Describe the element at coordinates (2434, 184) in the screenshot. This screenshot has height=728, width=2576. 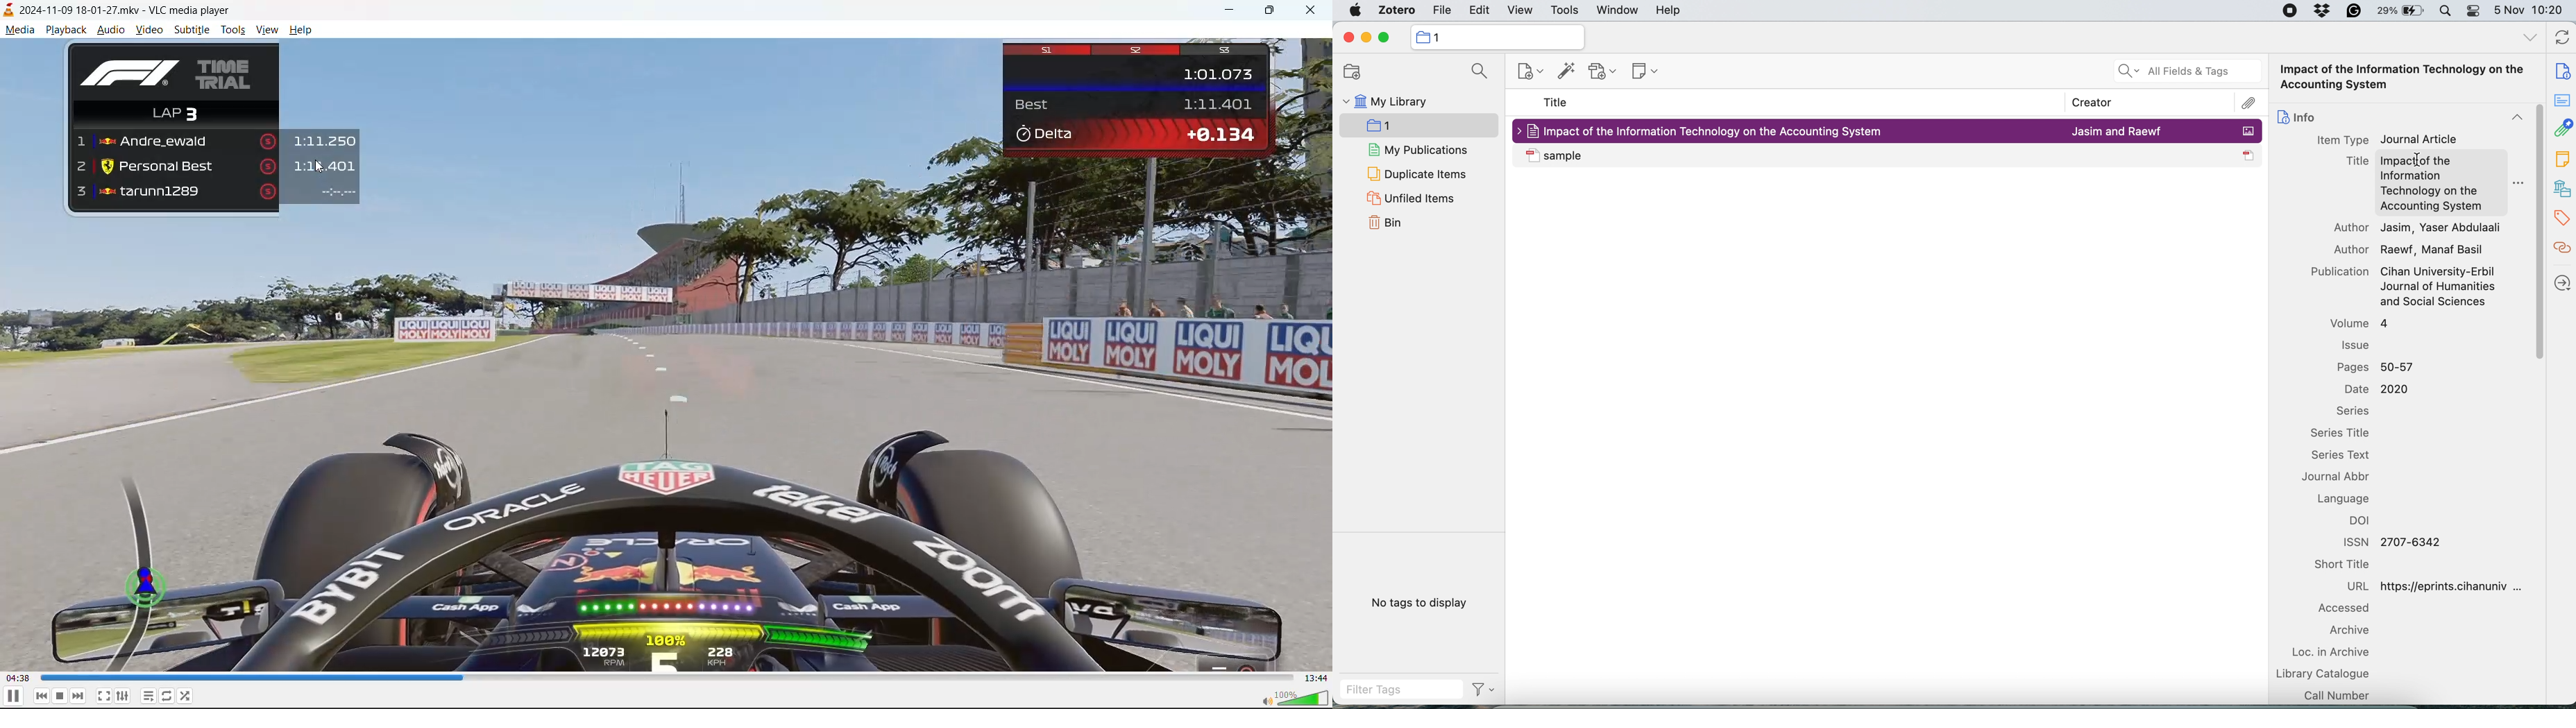
I see `Impact of the Information Technology on the Accounting System` at that location.